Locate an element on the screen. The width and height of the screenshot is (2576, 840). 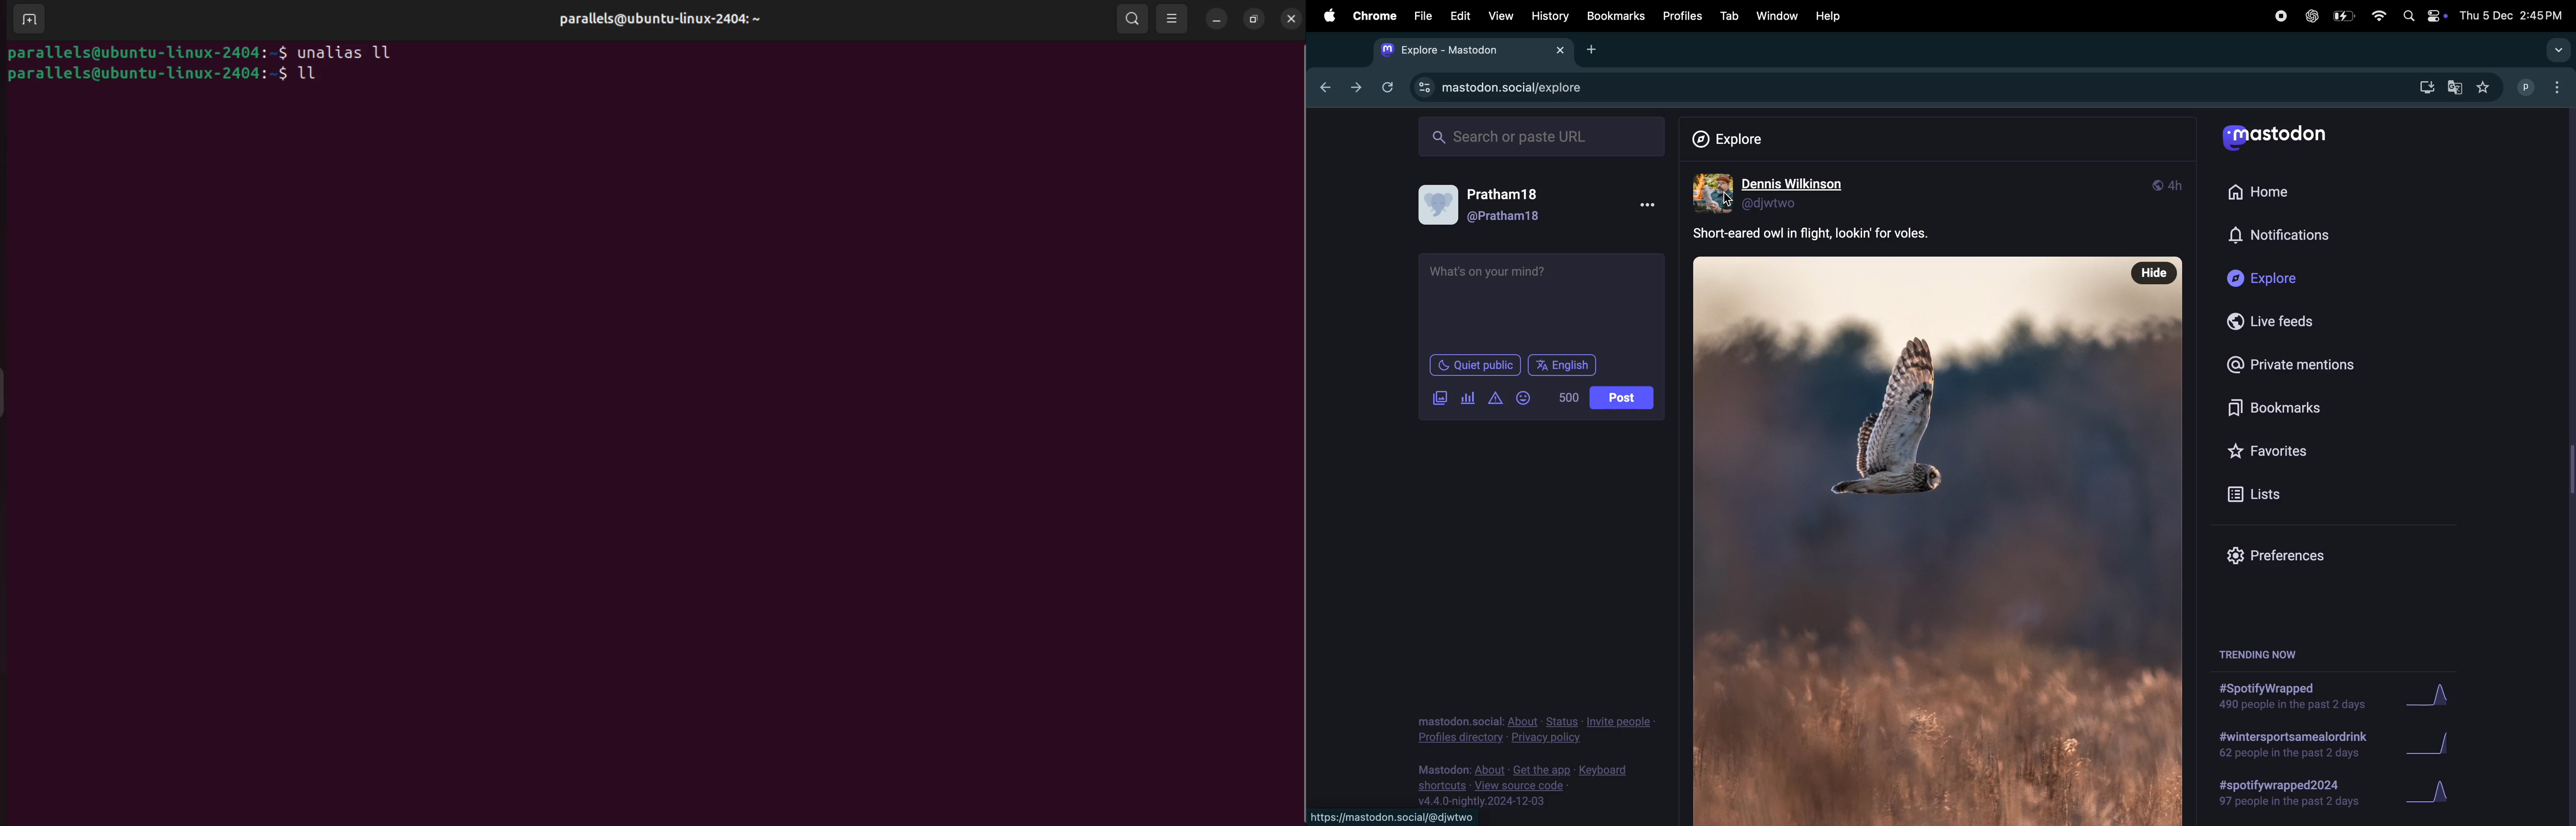
battery is located at coordinates (2343, 16).